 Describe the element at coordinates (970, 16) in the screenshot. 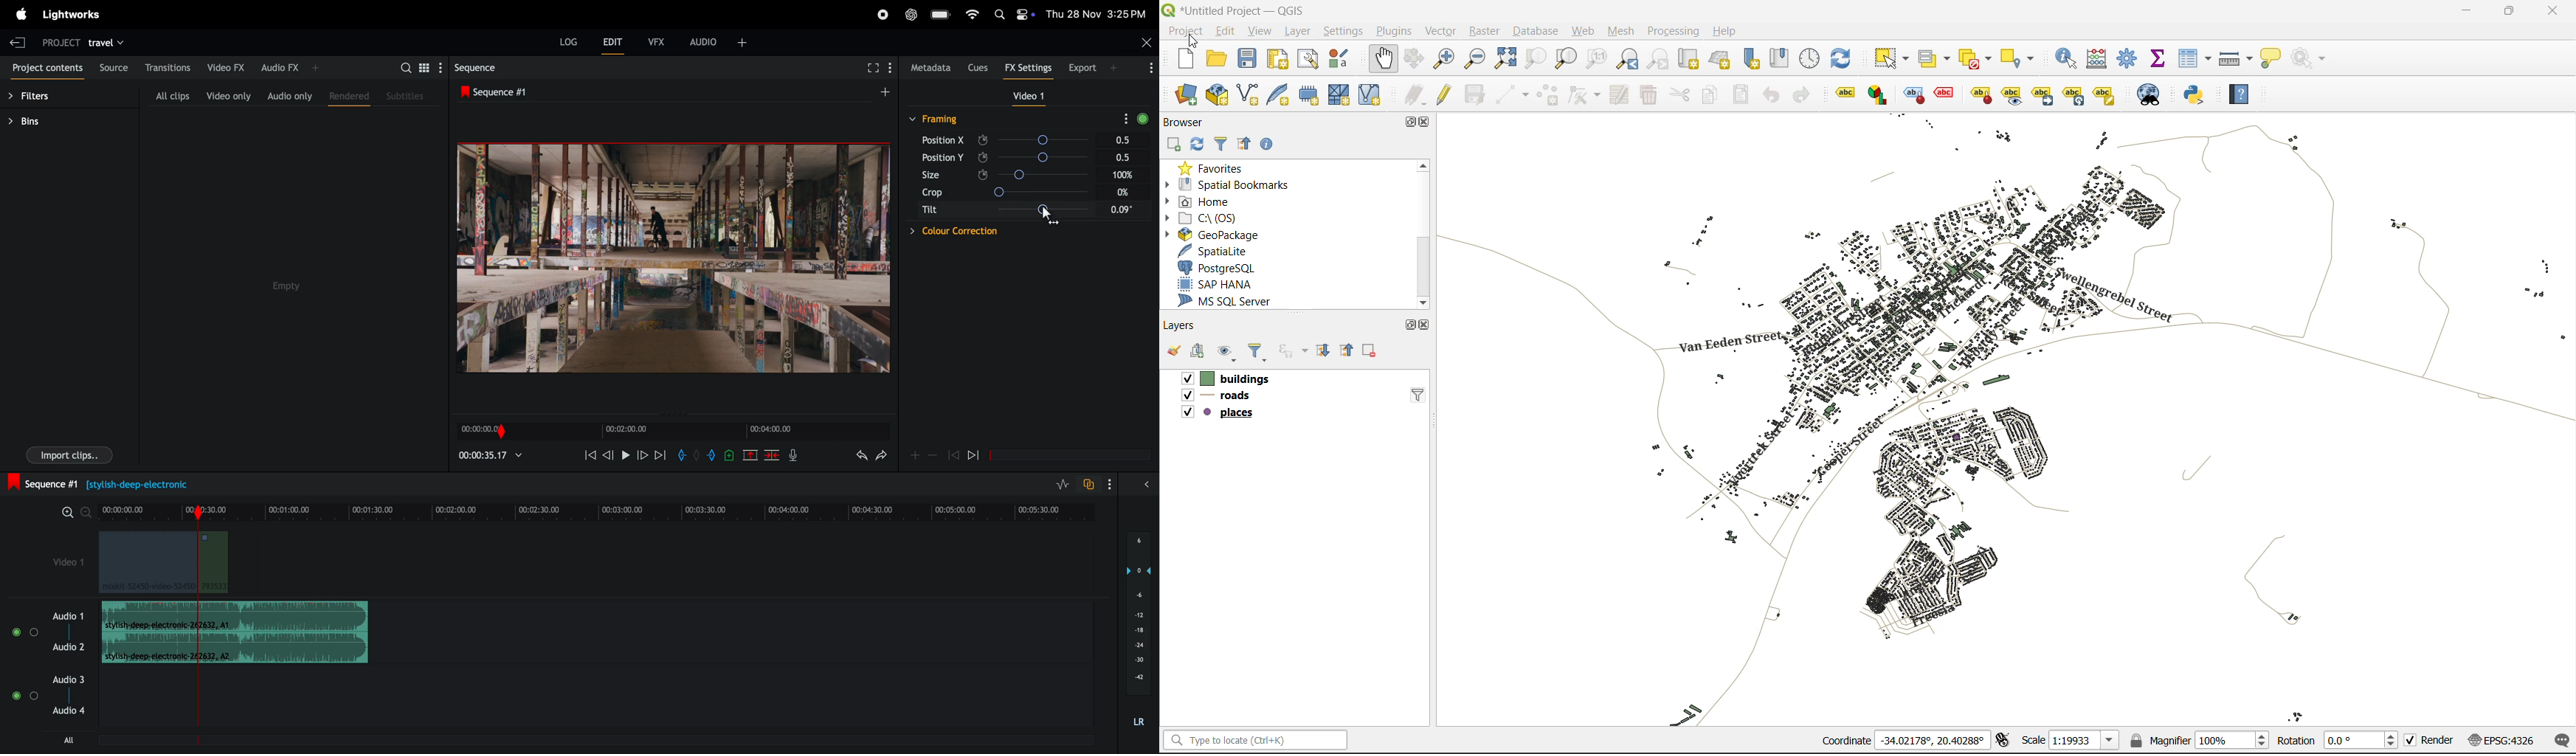

I see `wifi` at that location.